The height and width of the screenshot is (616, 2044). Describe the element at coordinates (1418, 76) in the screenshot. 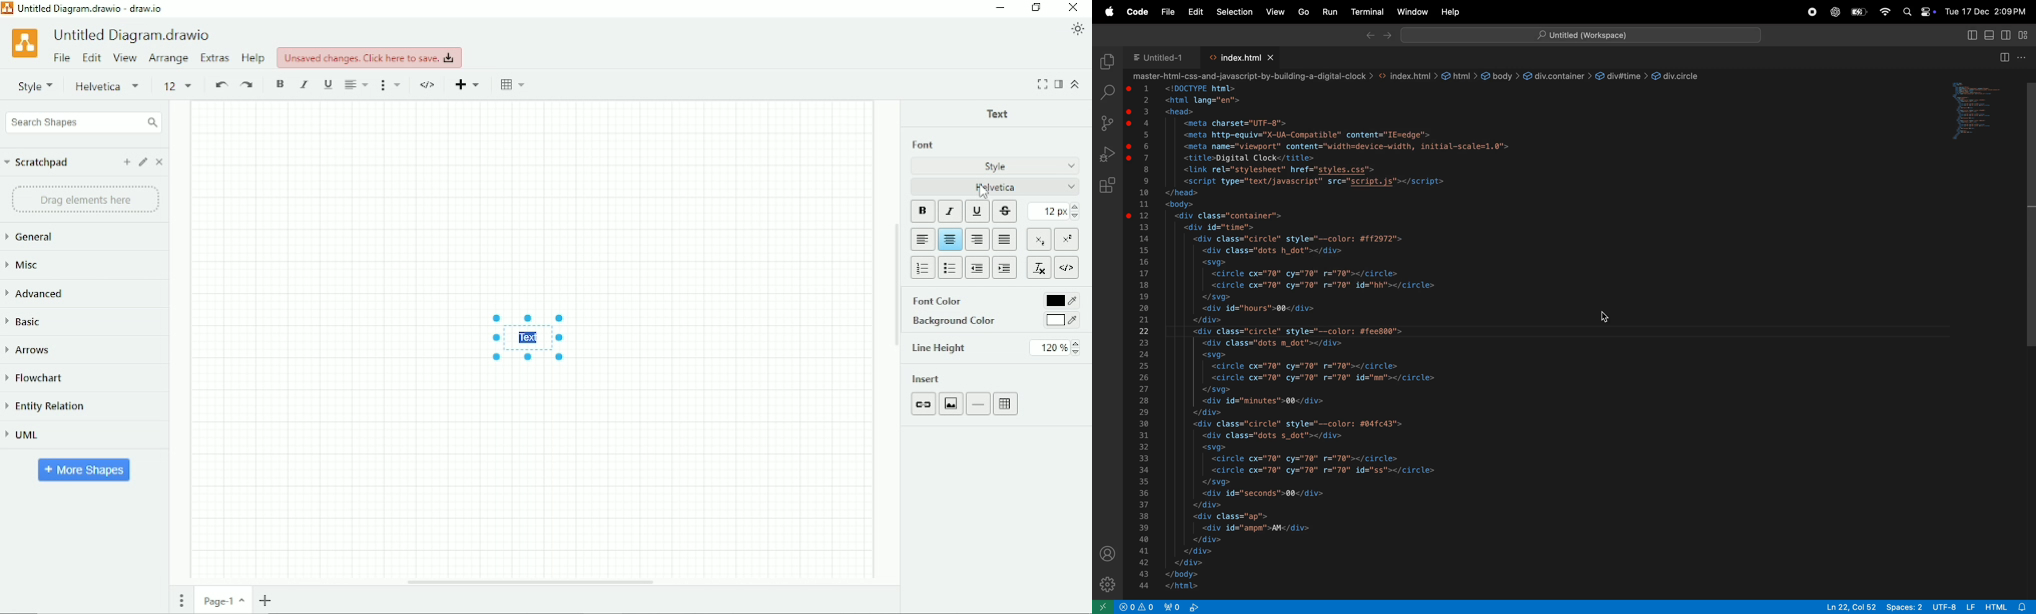

I see `-html-css-and-javascript-by-building-a-digital-clock > <> index.html > € html > @ body > © div.container > @ div#time > @ div.circle` at that location.